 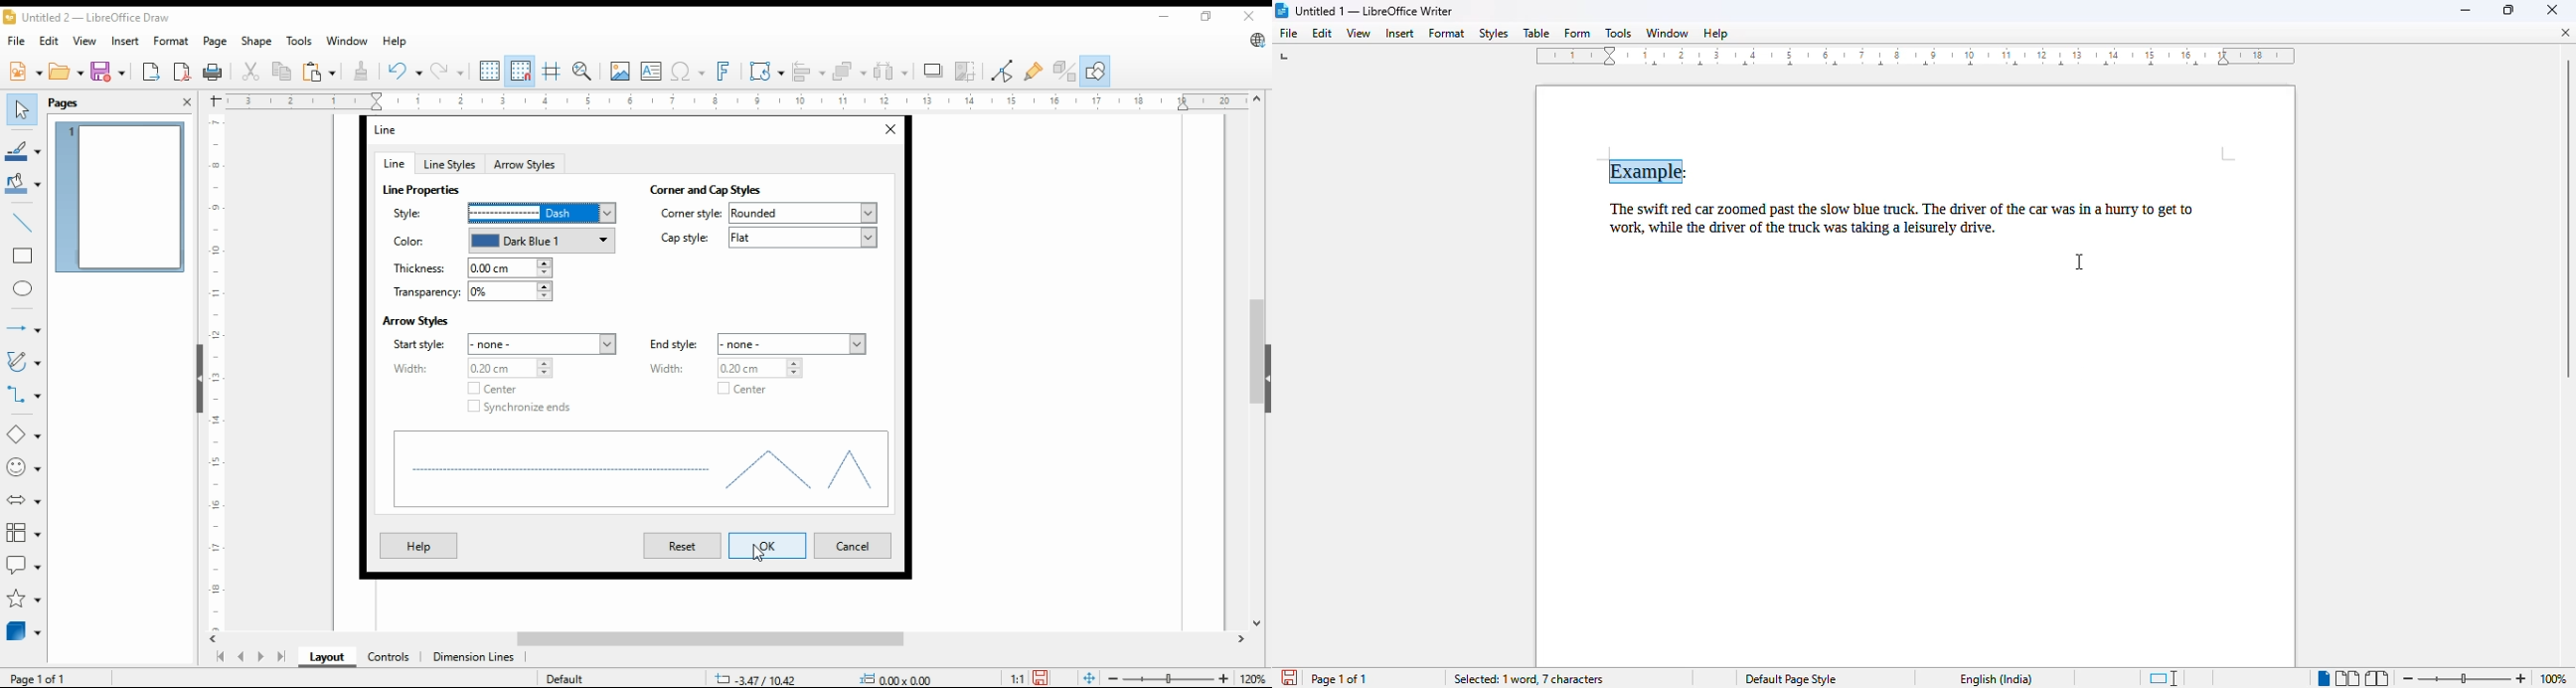 I want to click on transperency, so click(x=471, y=292).